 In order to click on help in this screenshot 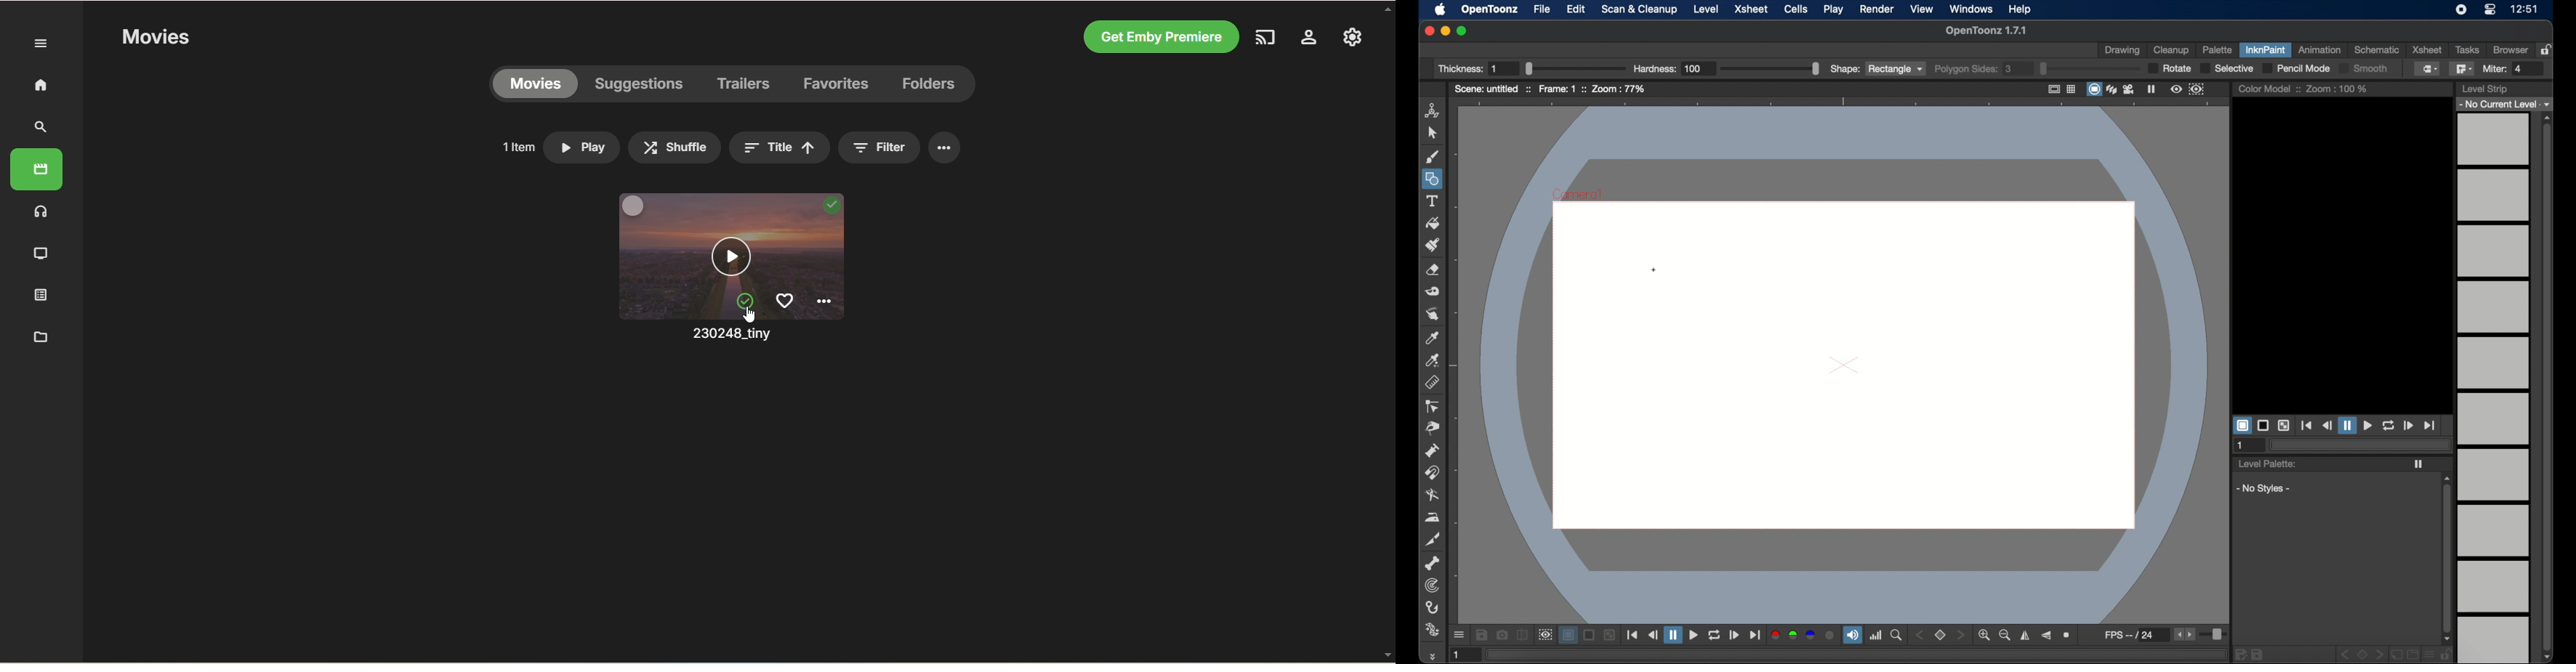, I will do `click(2020, 9)`.